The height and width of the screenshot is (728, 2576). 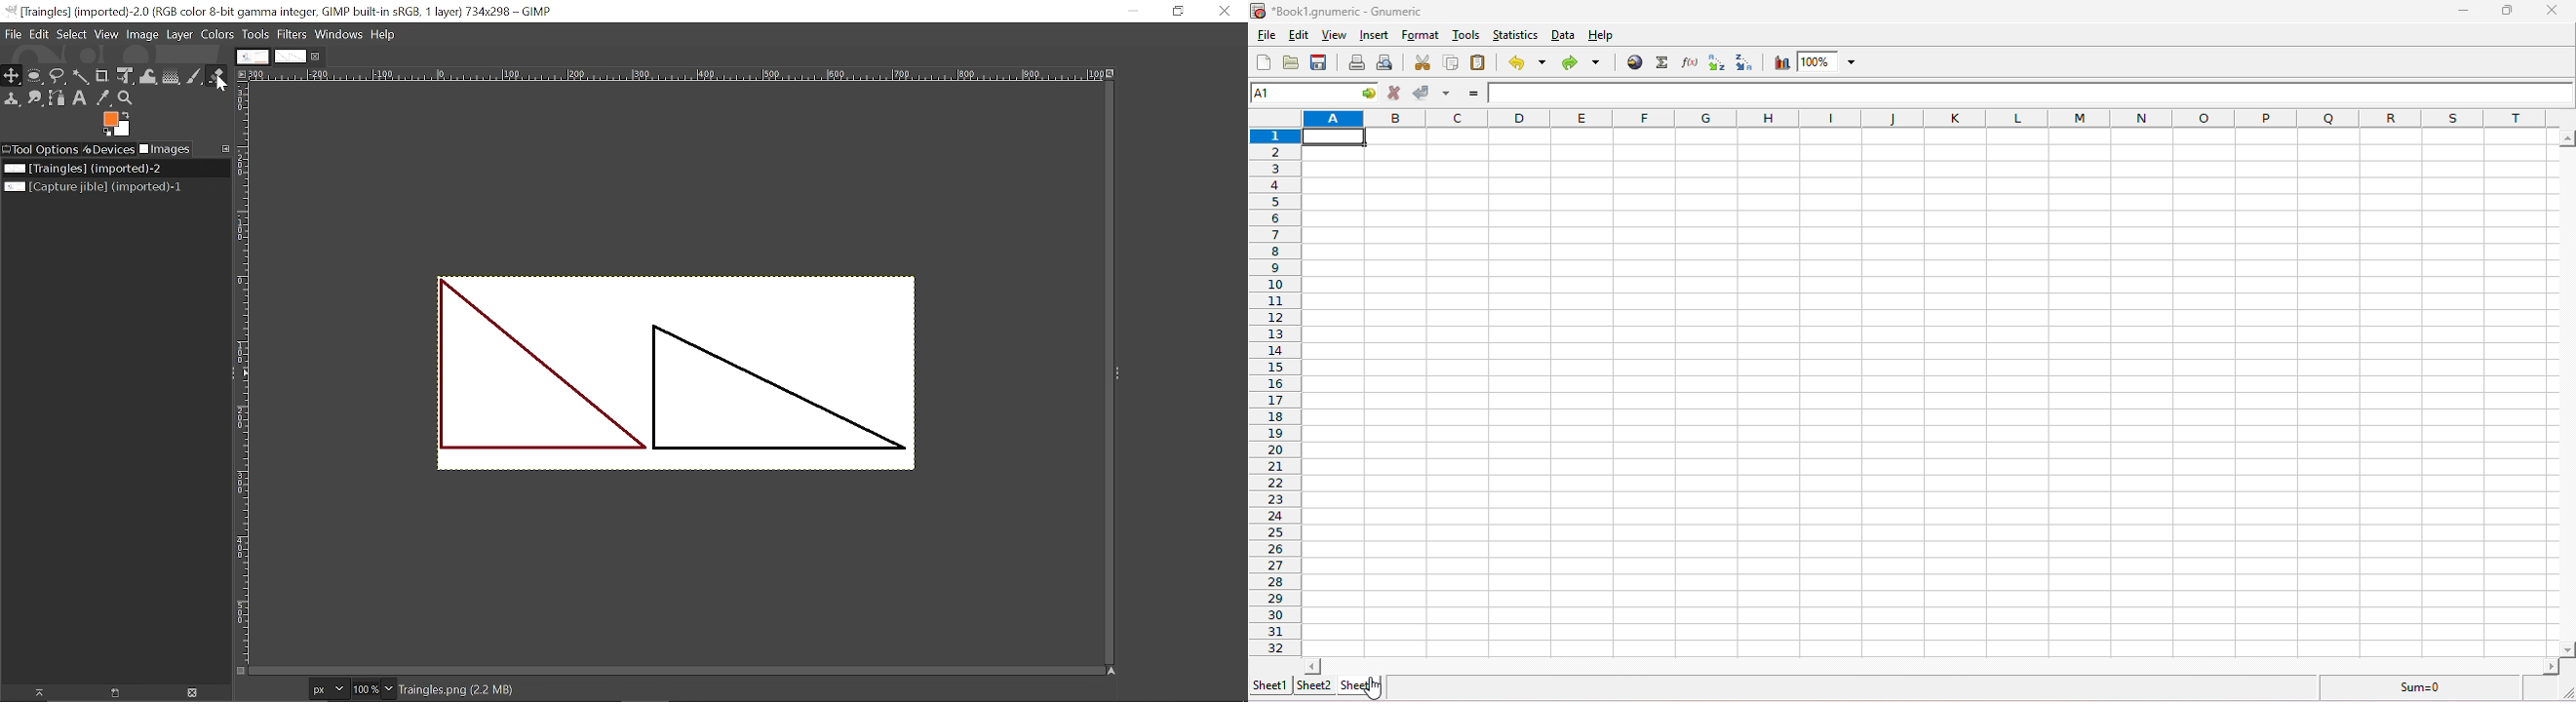 What do you see at coordinates (1371, 93) in the screenshot?
I see `go to` at bounding box center [1371, 93].